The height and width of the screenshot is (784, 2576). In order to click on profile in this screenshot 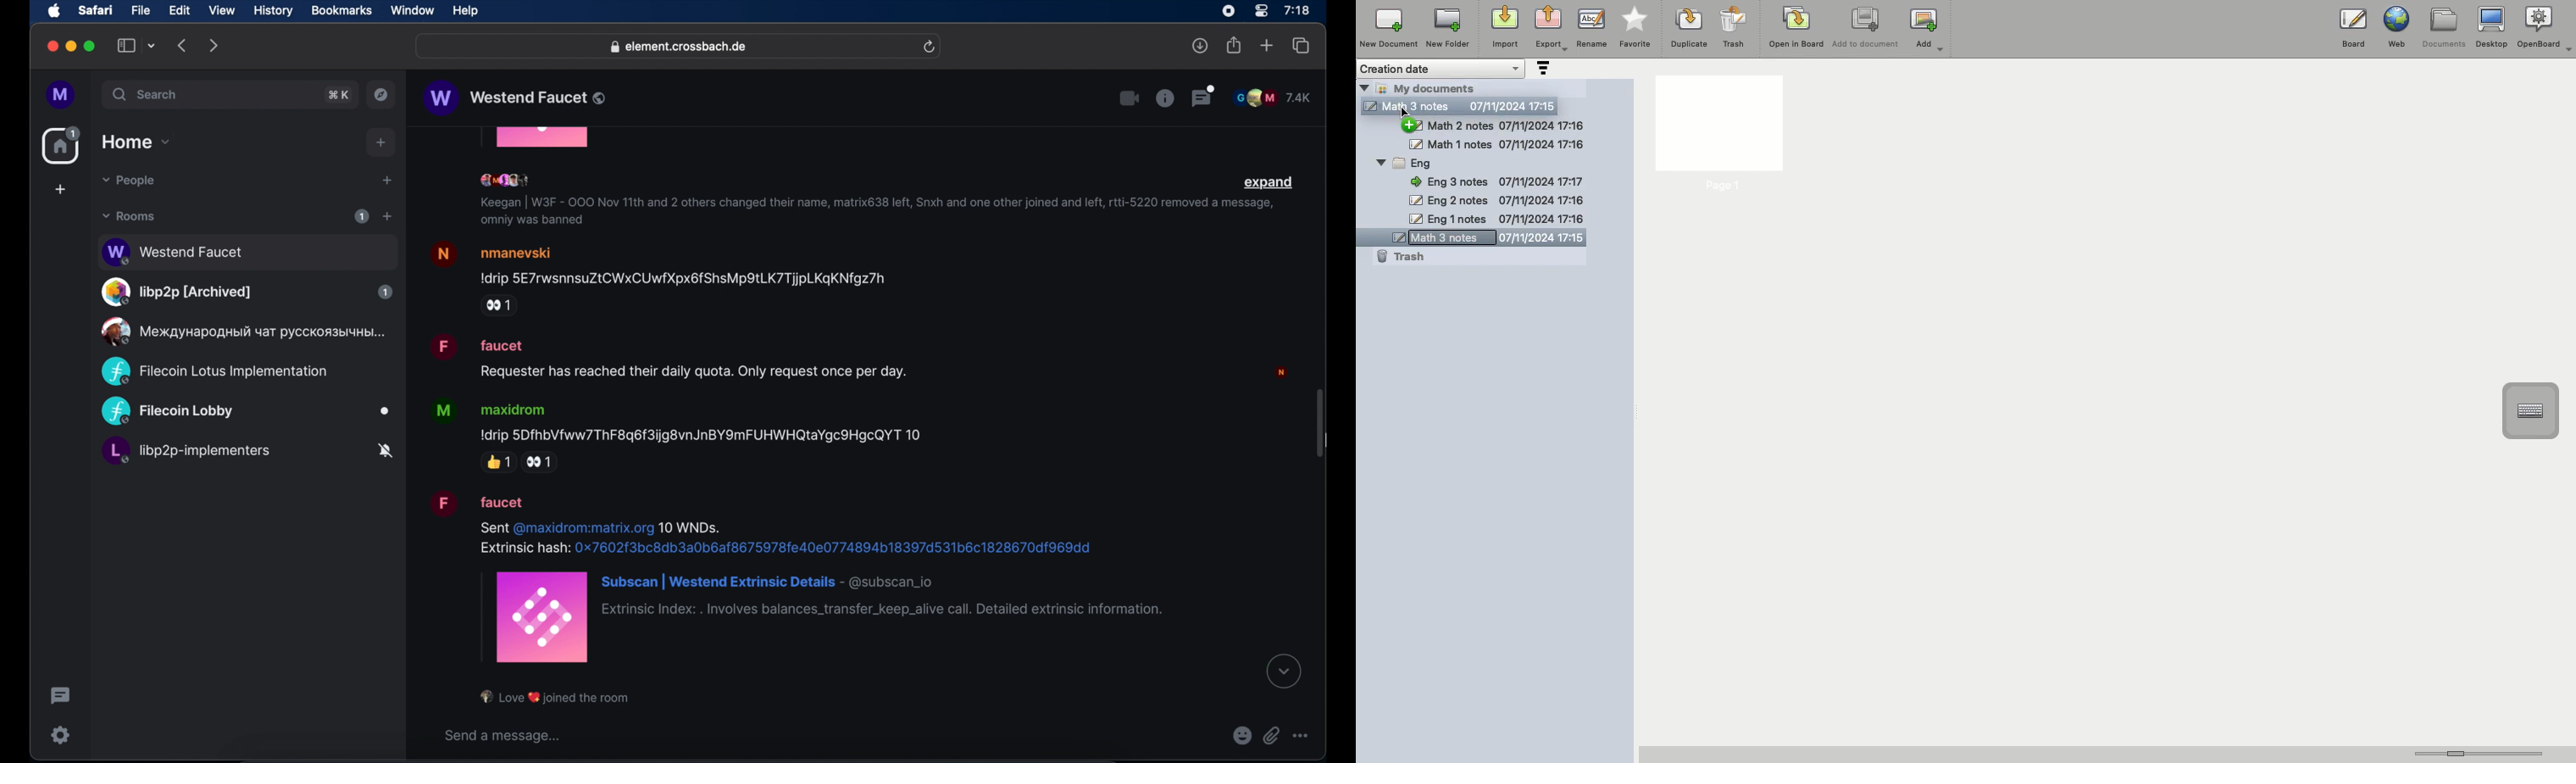, I will do `click(61, 95)`.